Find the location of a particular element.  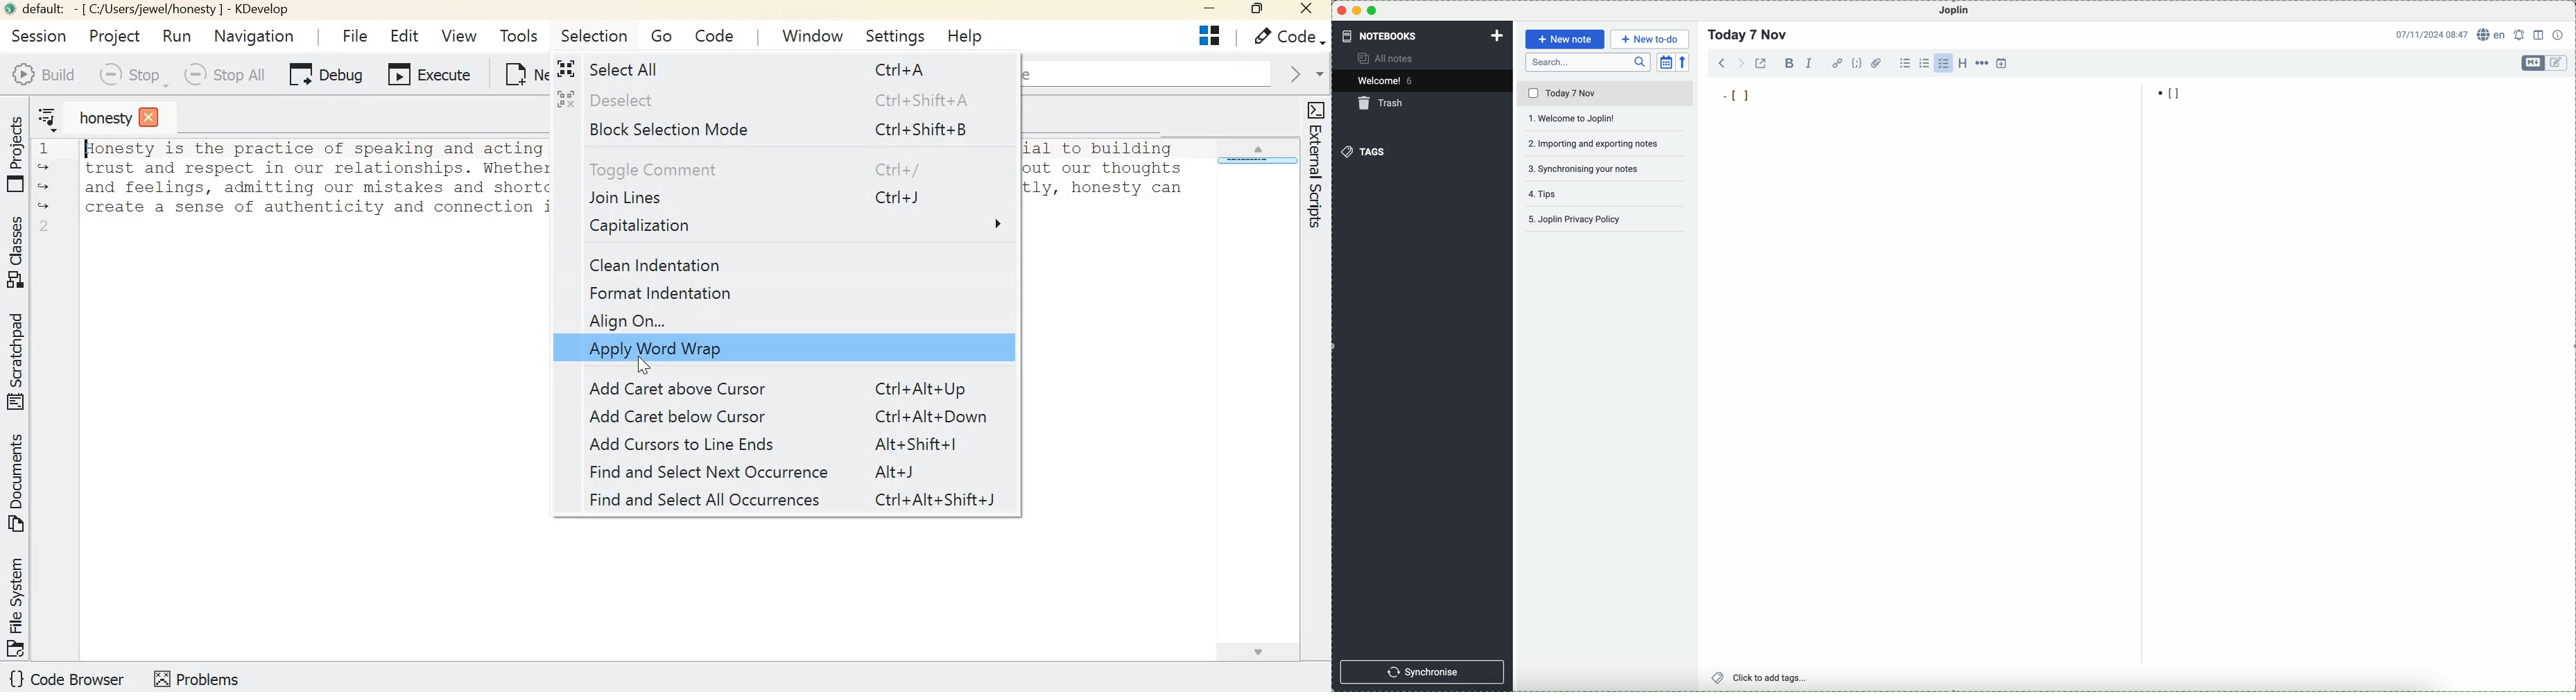

insert time is located at coordinates (2002, 63).